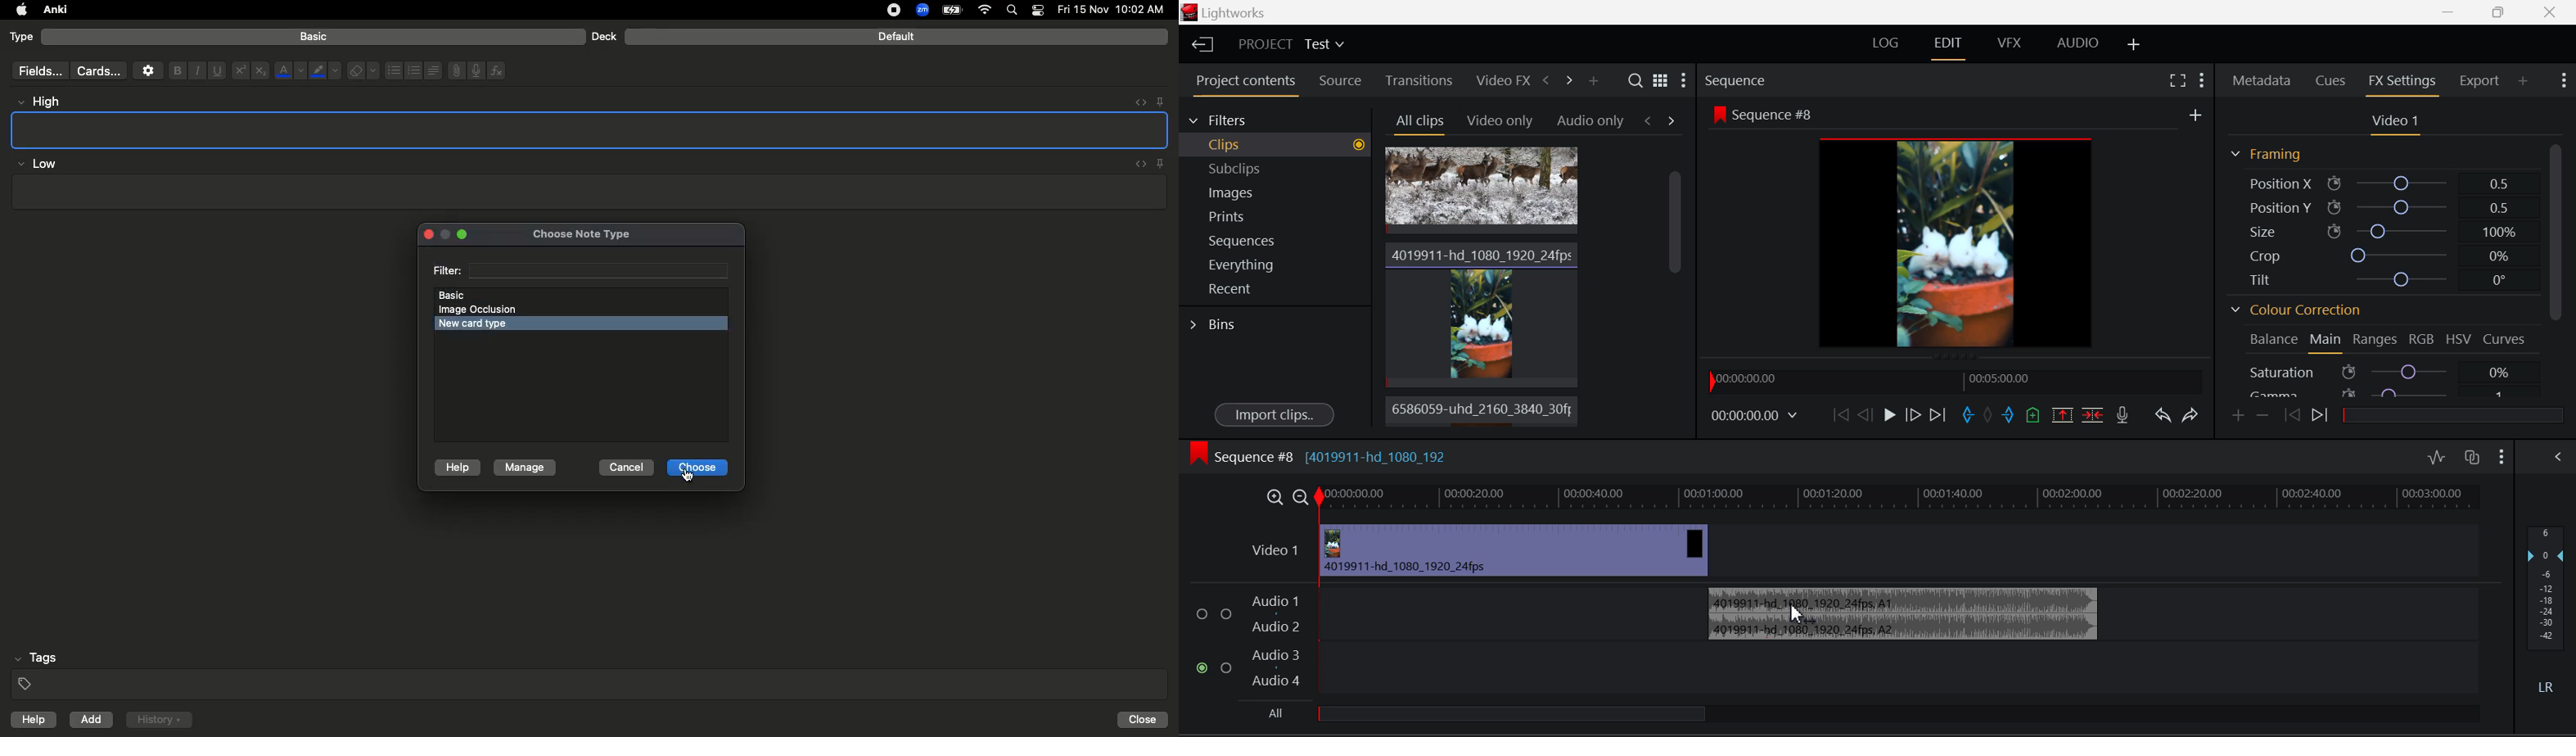  What do you see at coordinates (455, 468) in the screenshot?
I see `Help` at bounding box center [455, 468].